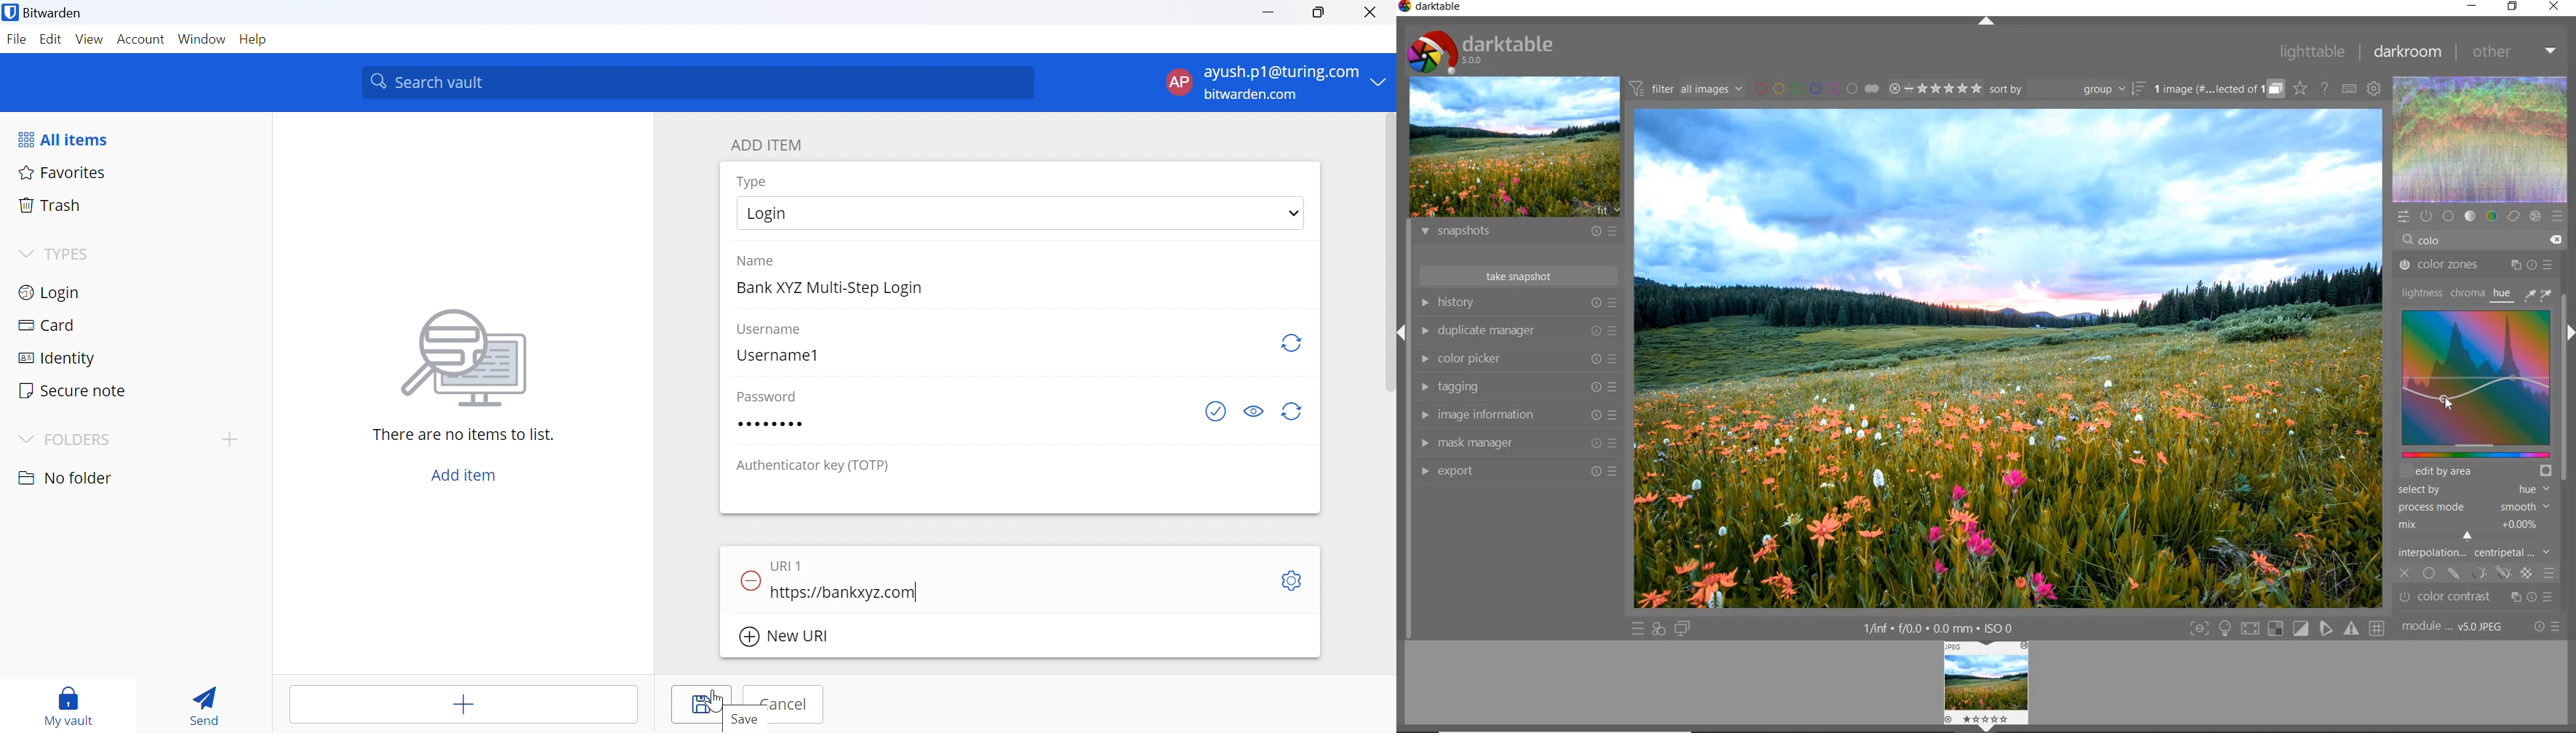  What do you see at coordinates (1291, 215) in the screenshot?
I see `Drop Down` at bounding box center [1291, 215].